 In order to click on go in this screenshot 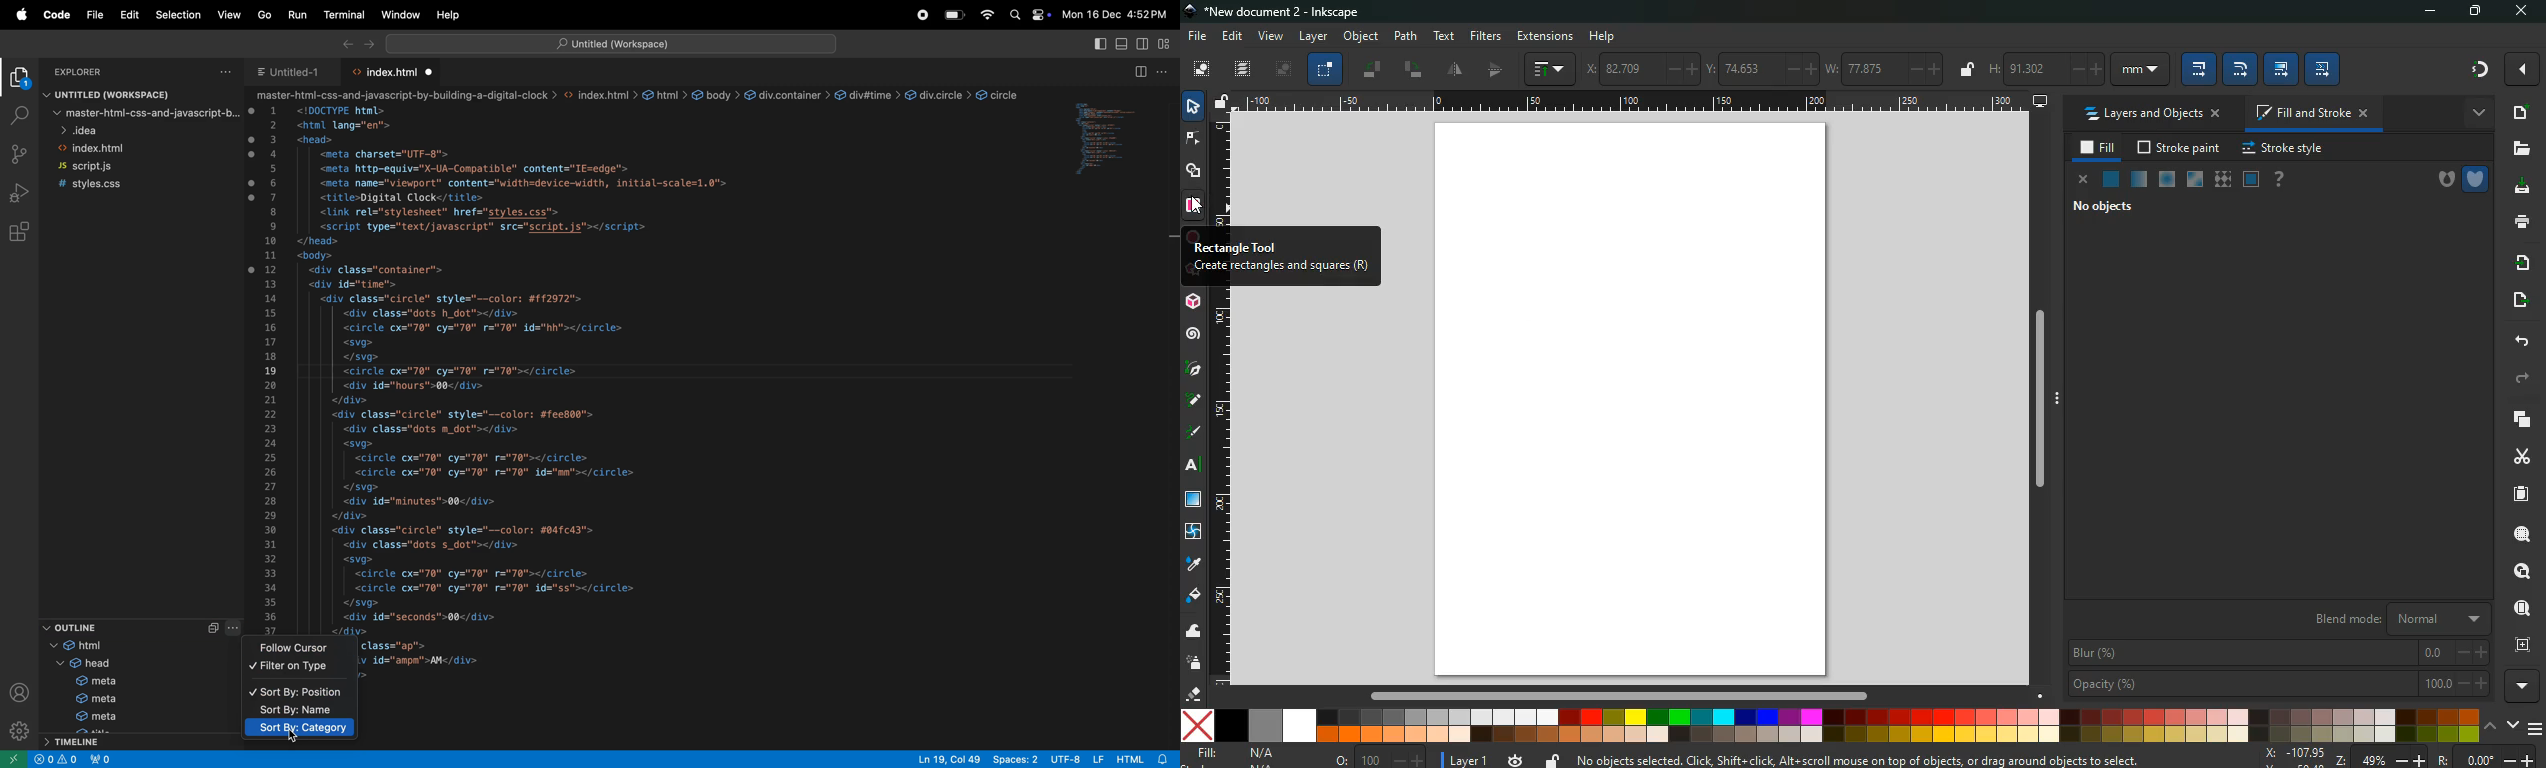, I will do `click(264, 16)`.